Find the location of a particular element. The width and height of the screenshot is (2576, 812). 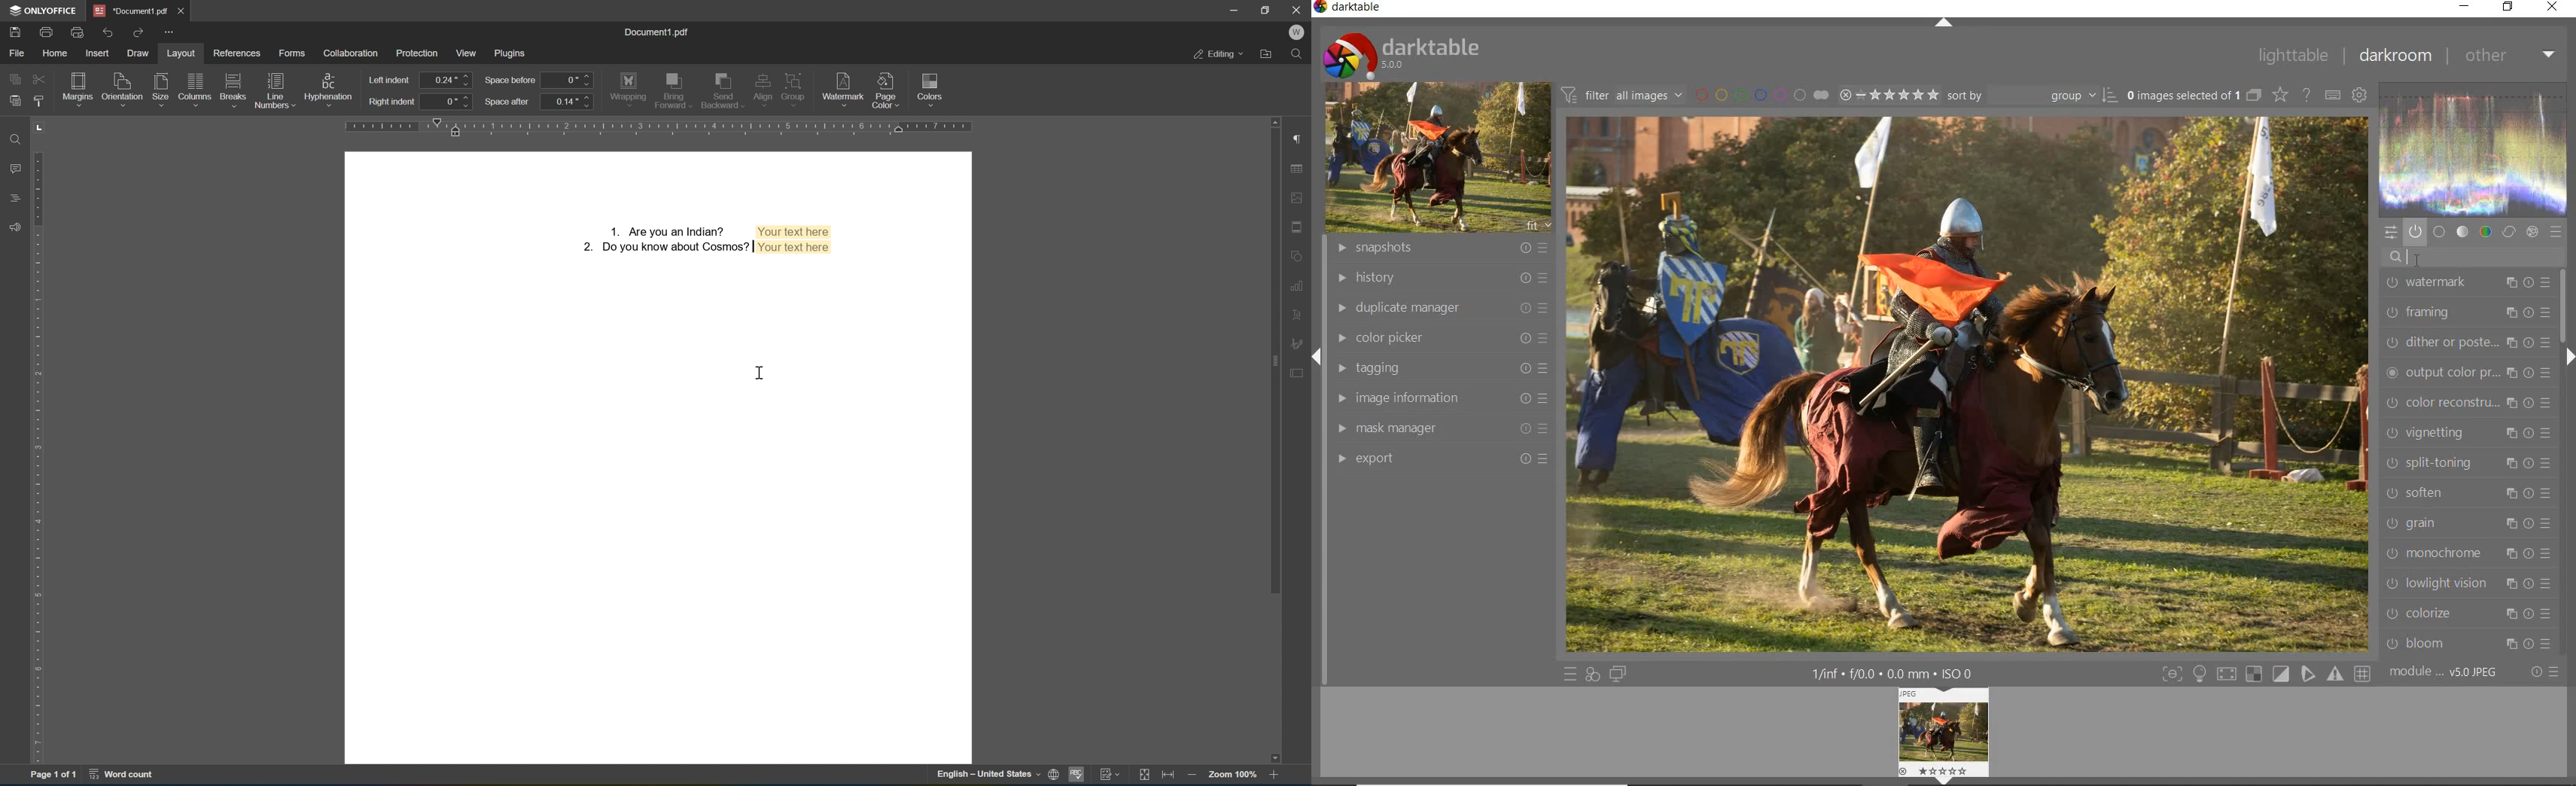

fit to slide is located at coordinates (1142, 775).